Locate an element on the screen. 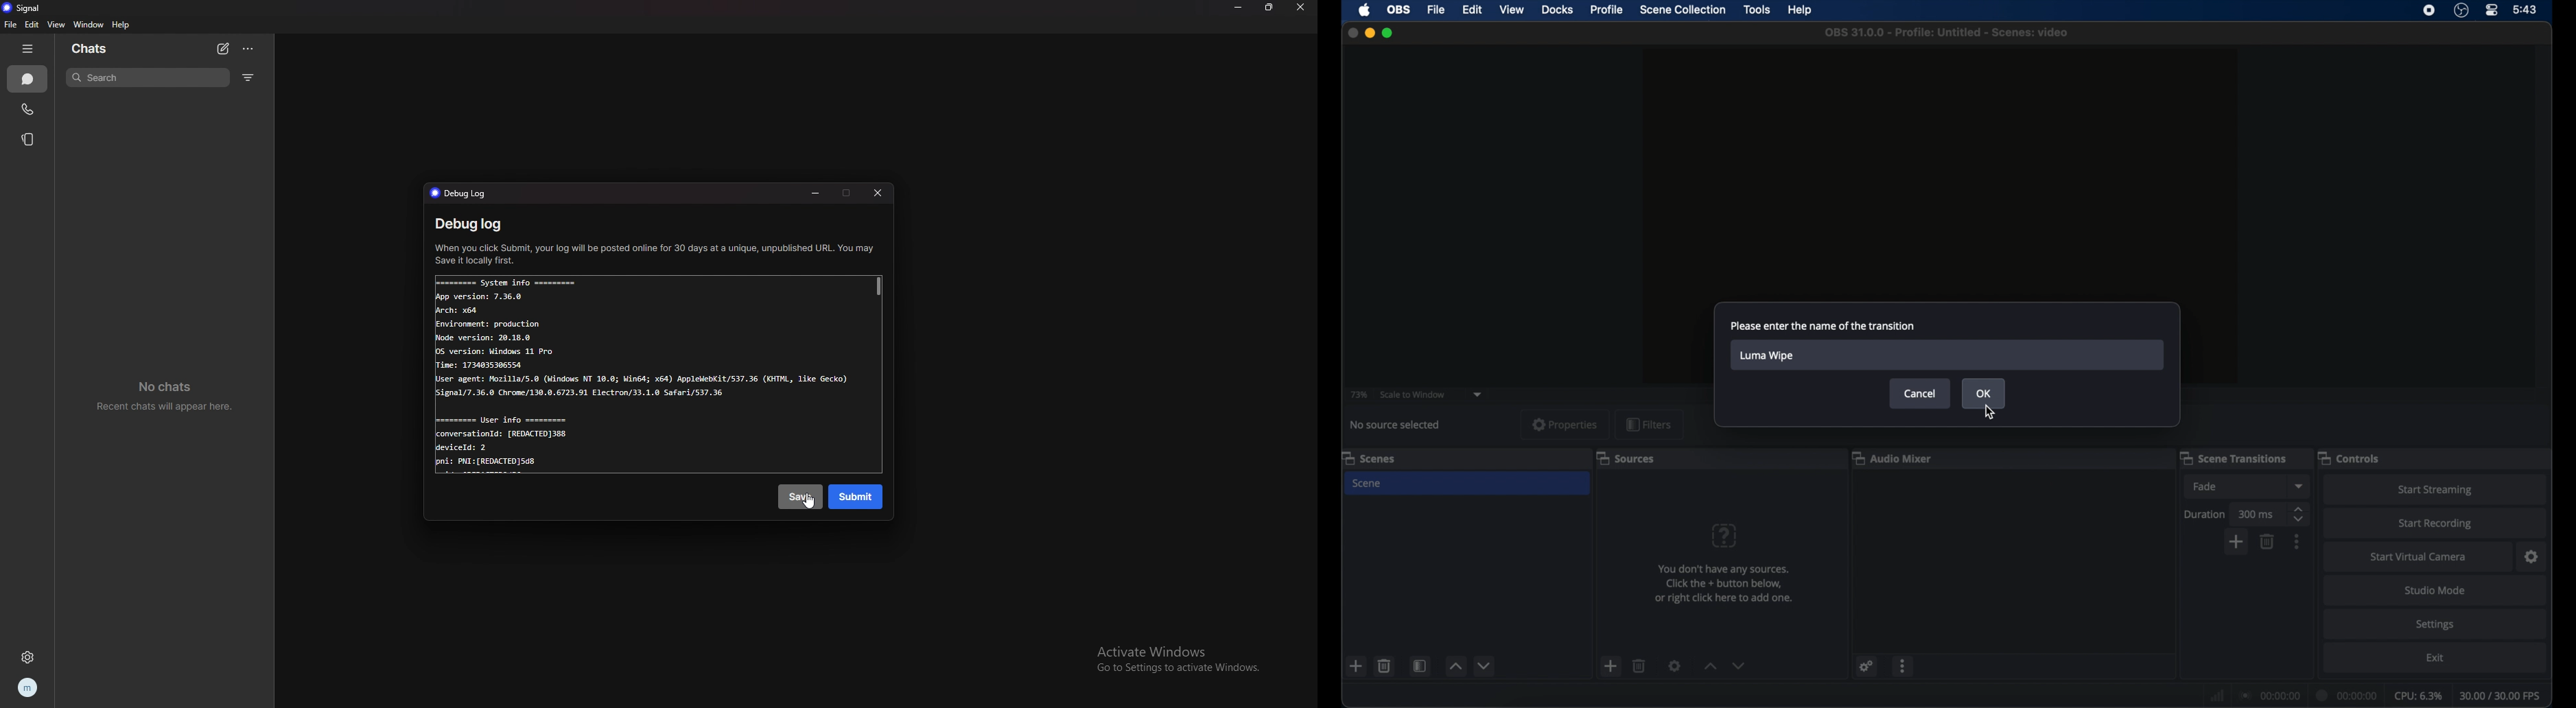  exit is located at coordinates (2437, 658).